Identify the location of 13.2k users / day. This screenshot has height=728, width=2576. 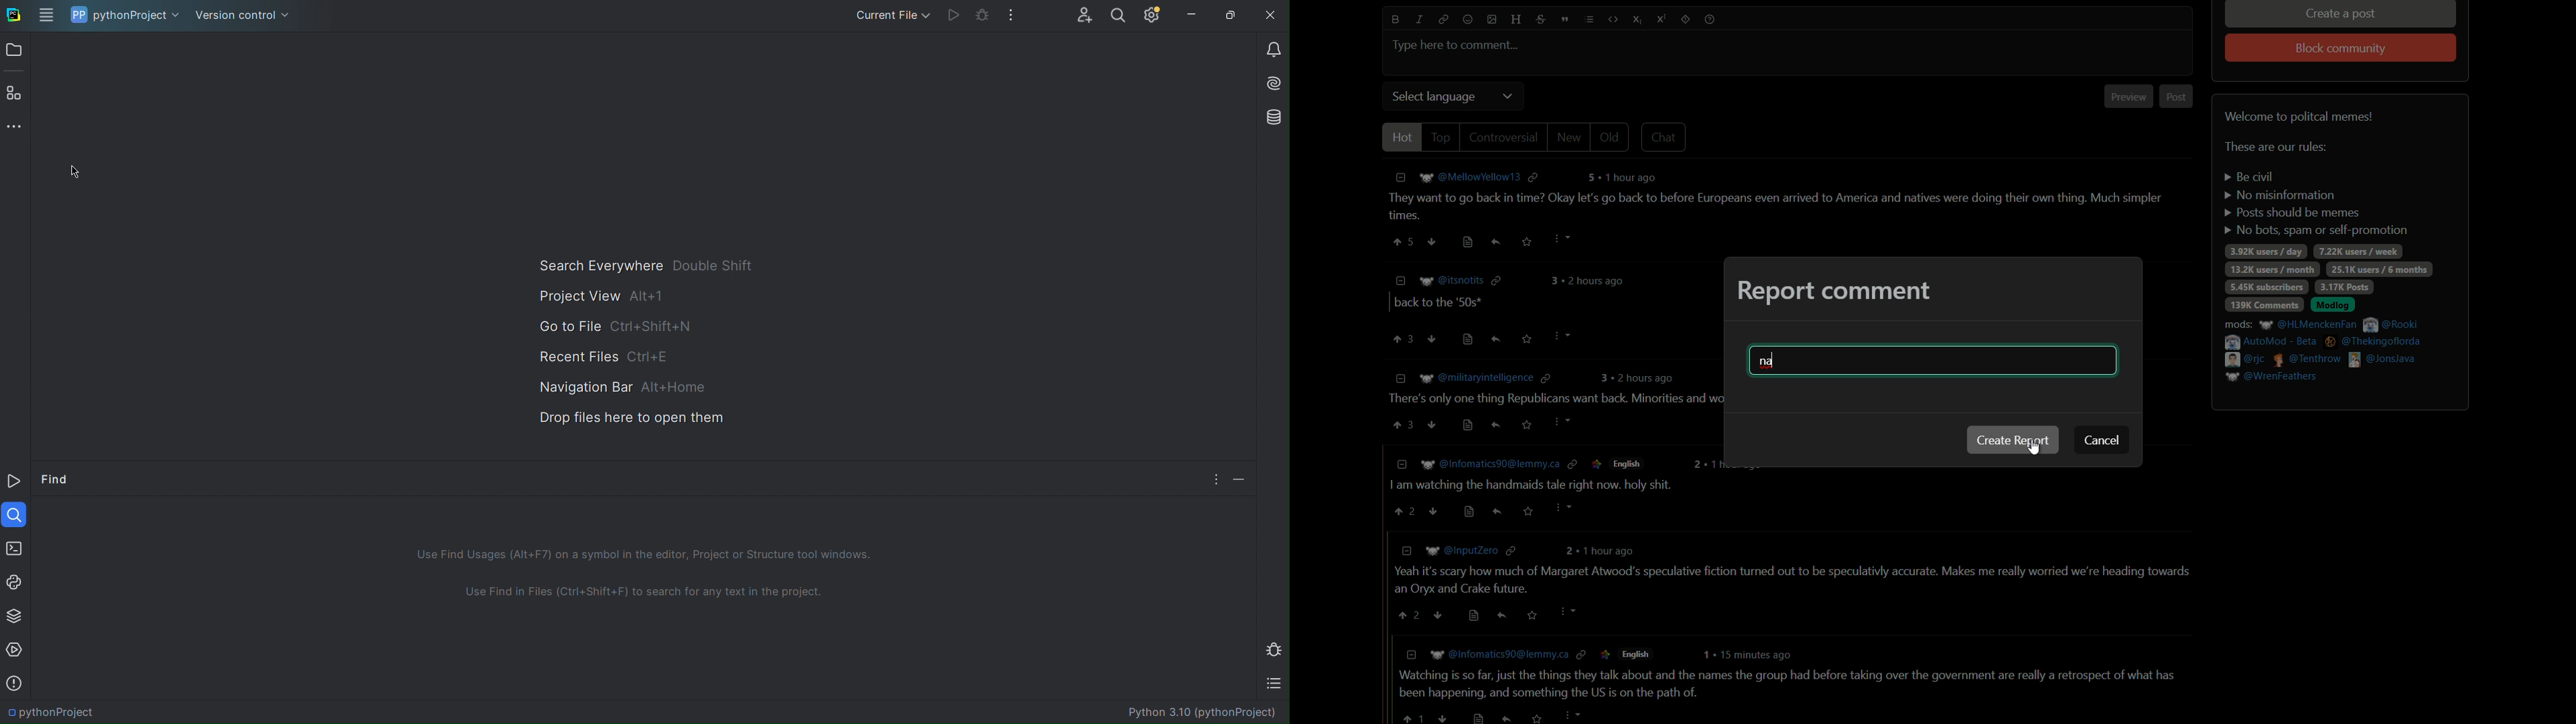
(2271, 269).